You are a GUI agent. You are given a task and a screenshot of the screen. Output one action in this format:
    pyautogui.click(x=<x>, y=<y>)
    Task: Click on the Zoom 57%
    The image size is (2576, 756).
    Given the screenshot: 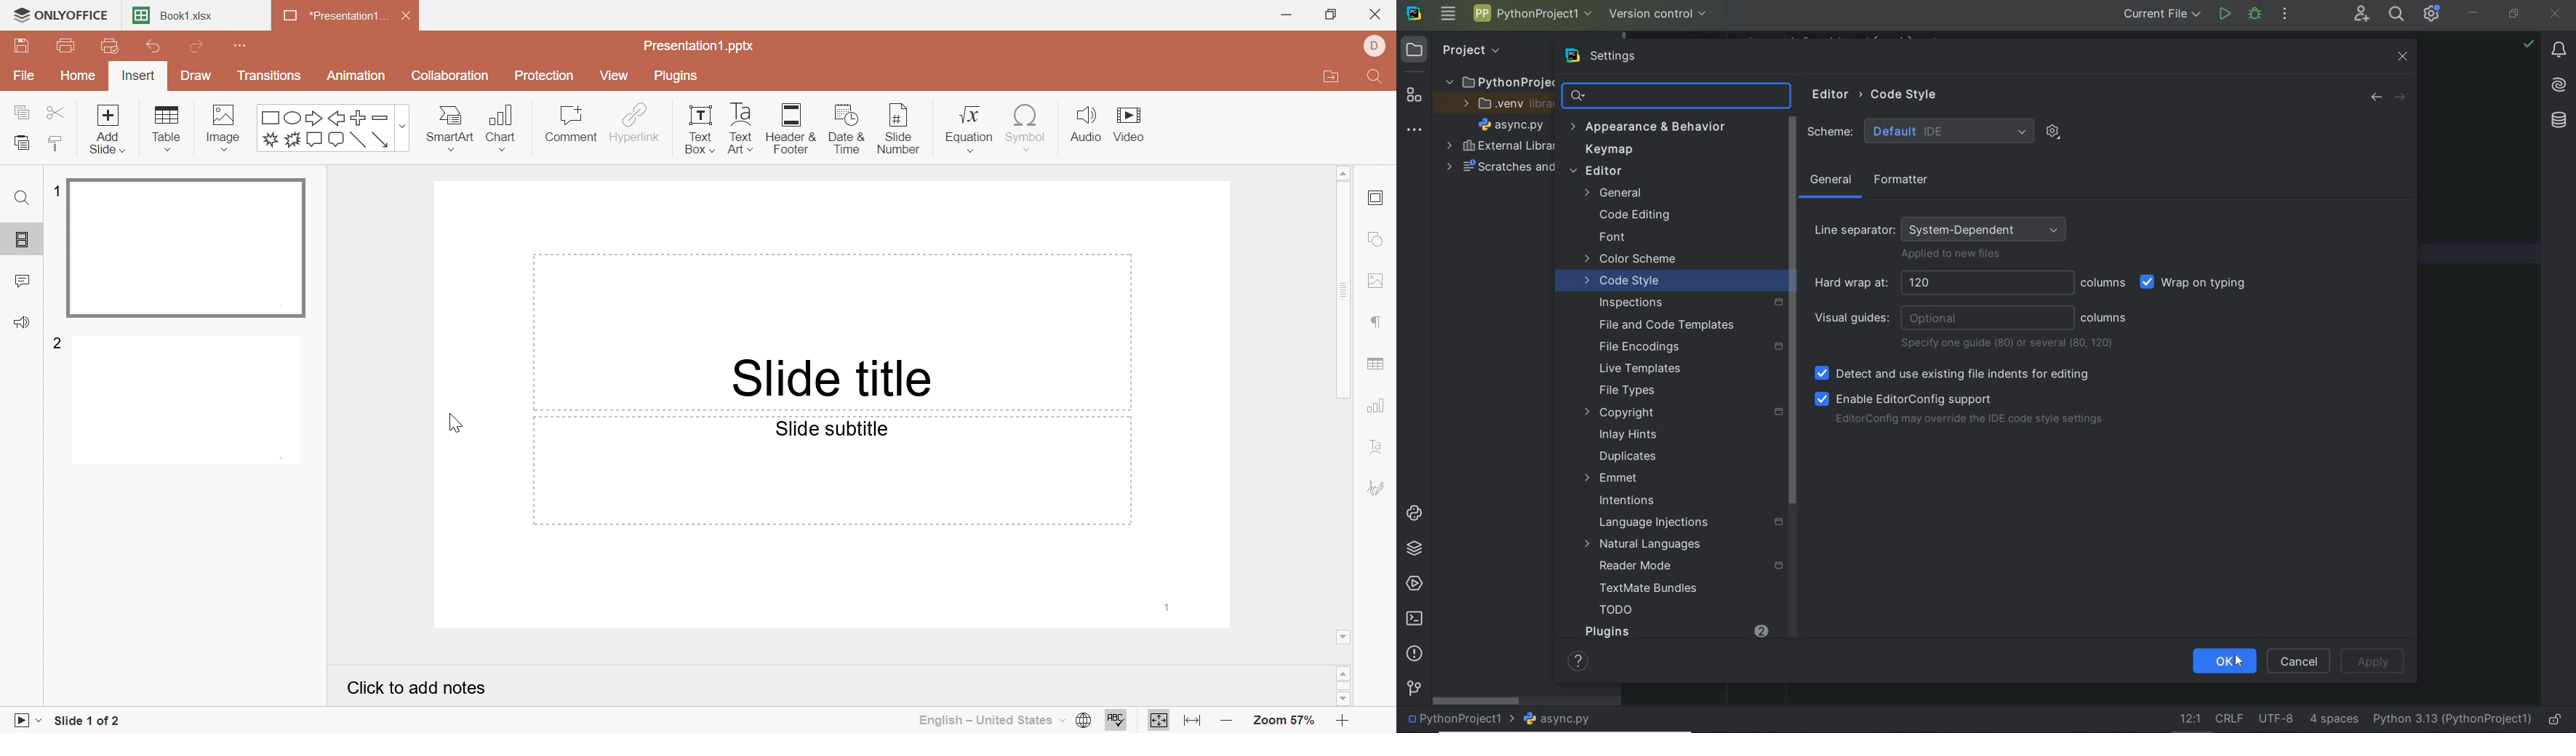 What is the action you would take?
    pyautogui.click(x=1286, y=723)
    